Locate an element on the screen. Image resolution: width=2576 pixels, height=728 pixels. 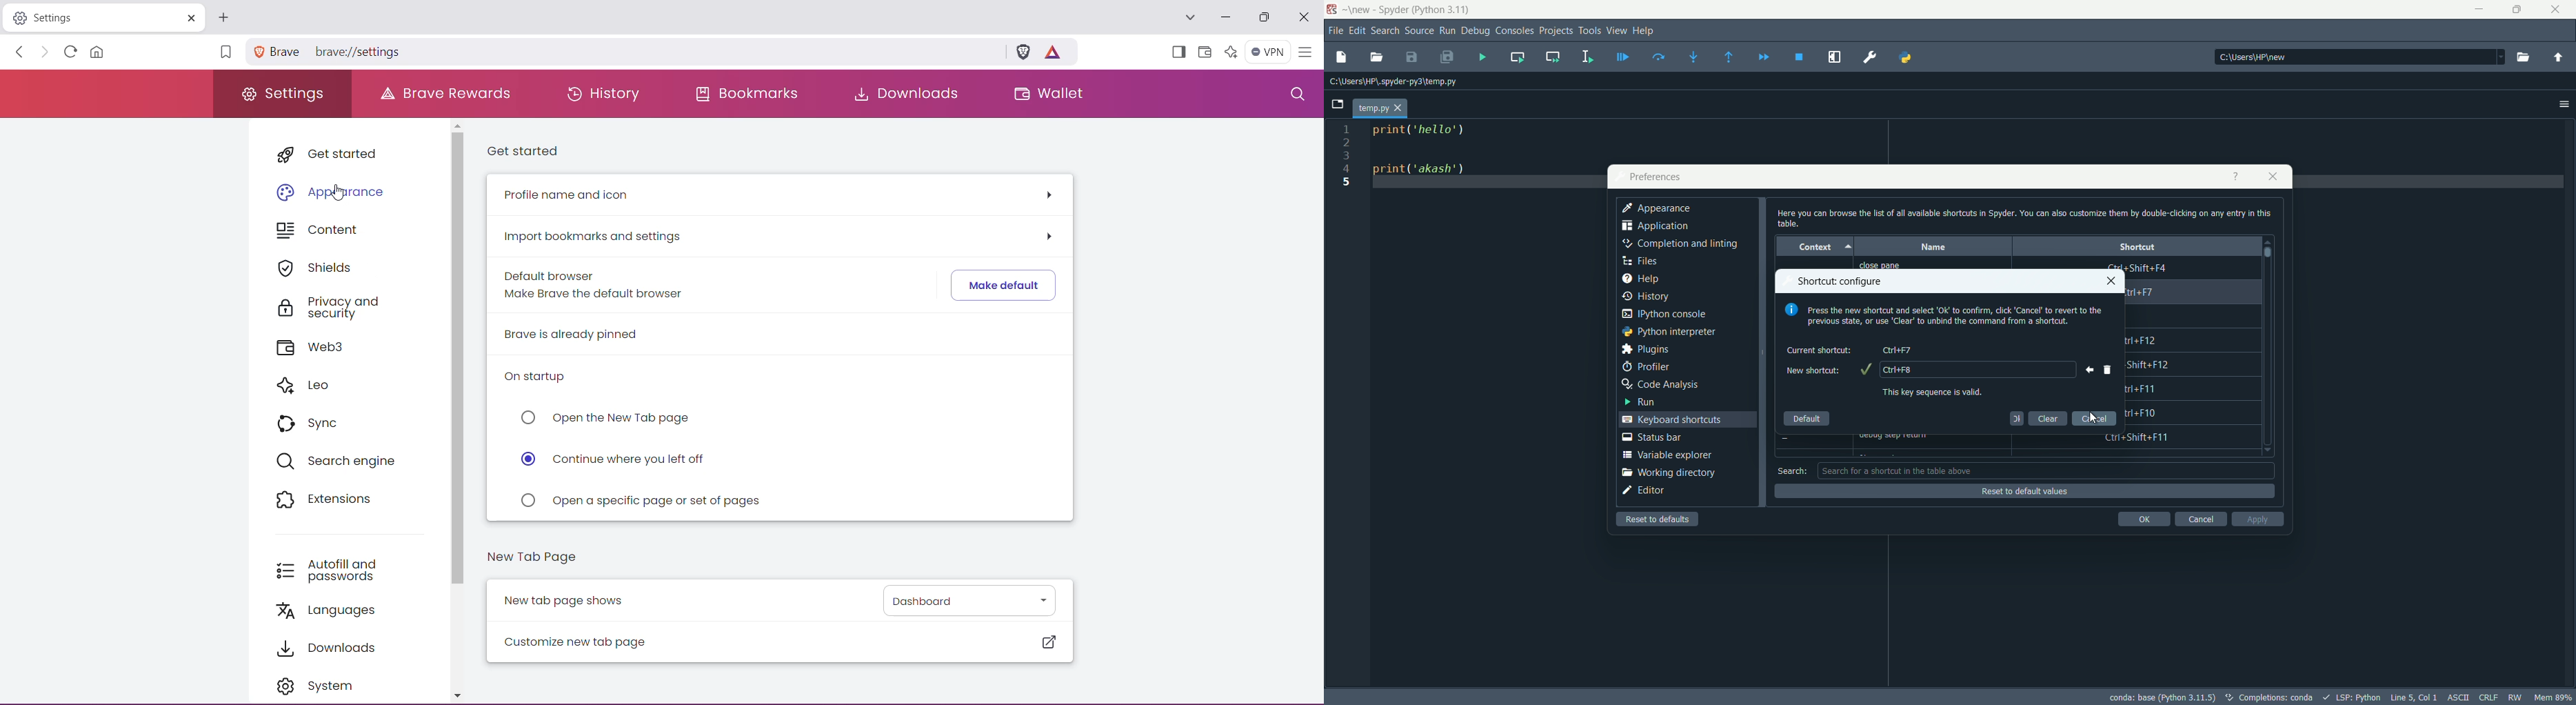
context is located at coordinates (1813, 246).